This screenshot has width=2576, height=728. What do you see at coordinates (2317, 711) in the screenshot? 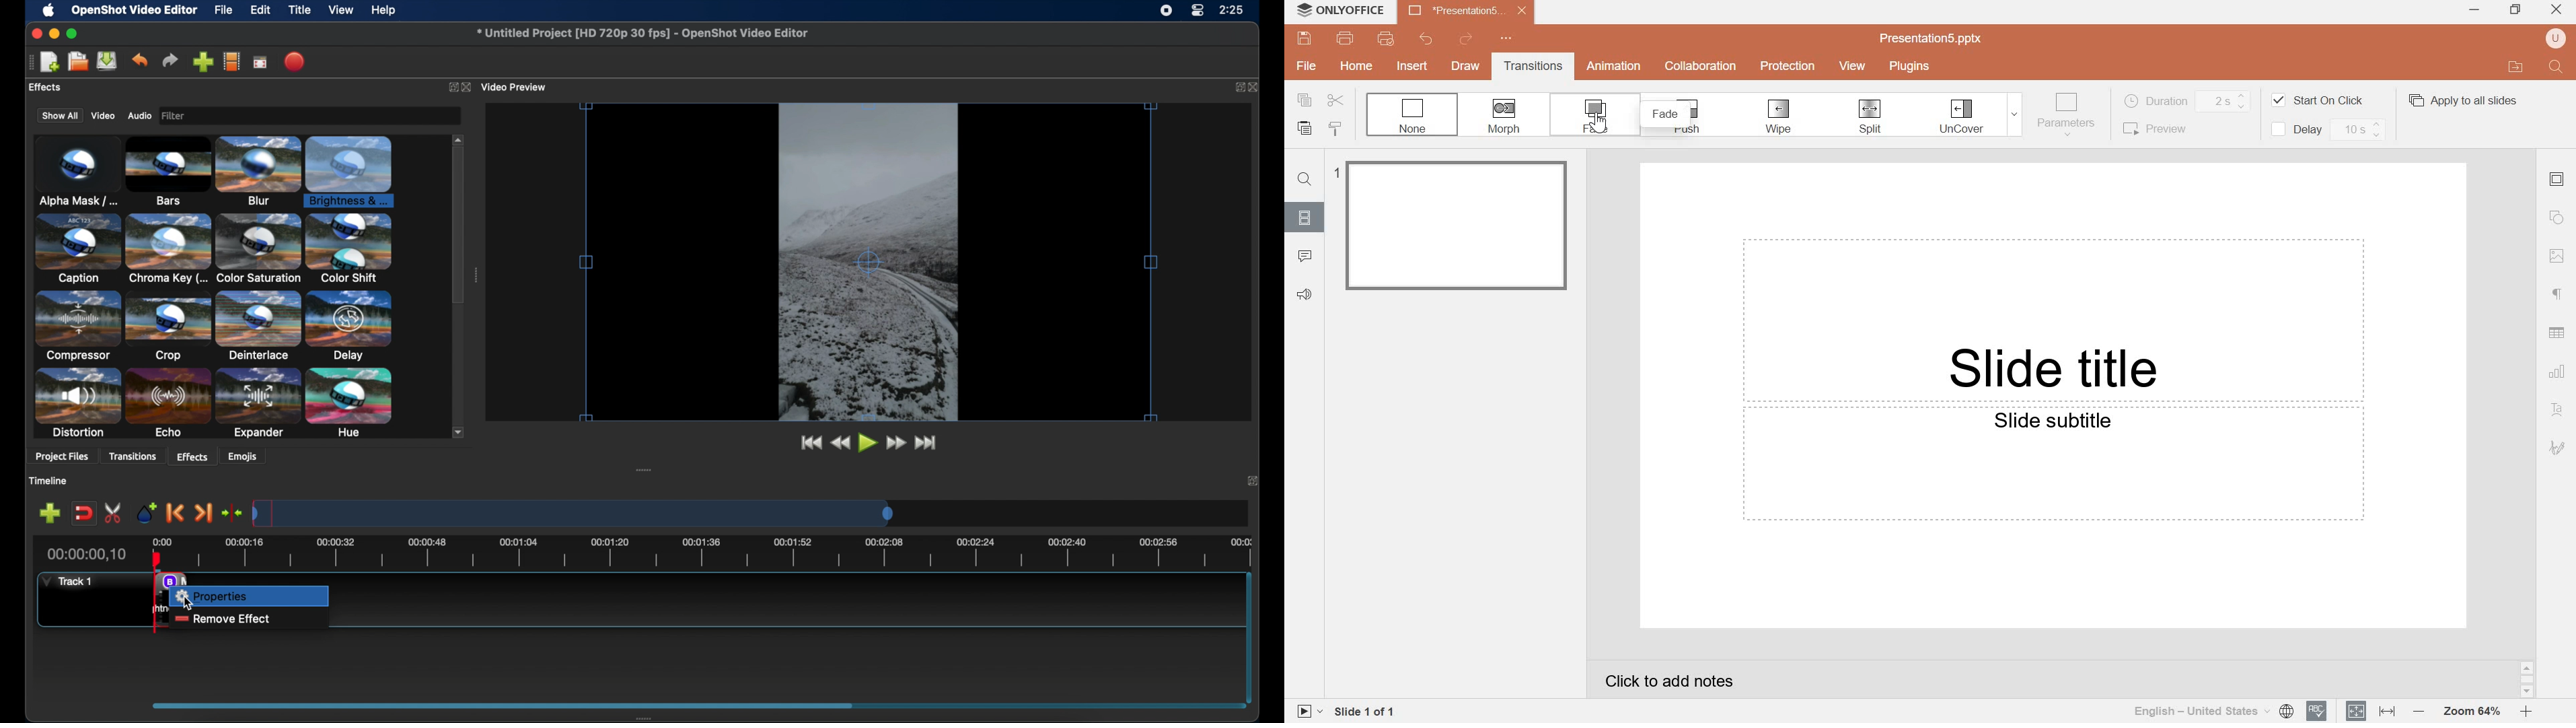
I see `spell checking` at bounding box center [2317, 711].